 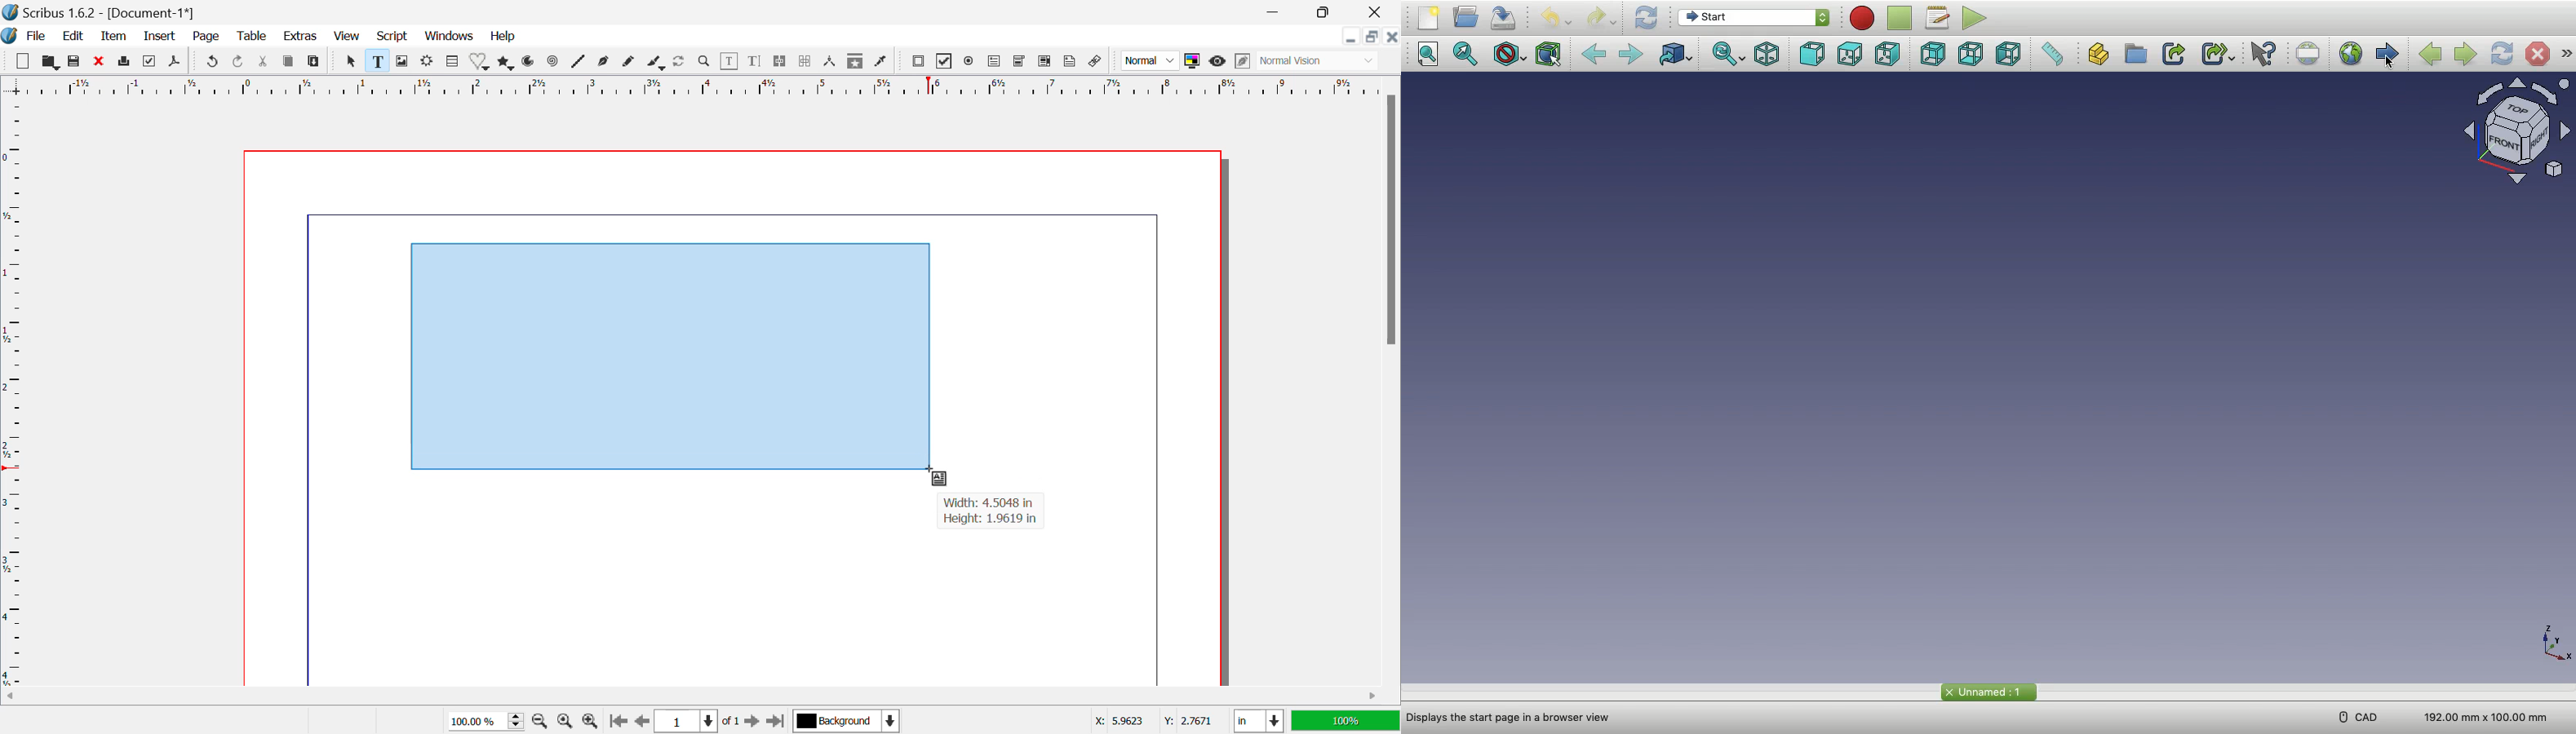 I want to click on Minimize, so click(x=1324, y=11).